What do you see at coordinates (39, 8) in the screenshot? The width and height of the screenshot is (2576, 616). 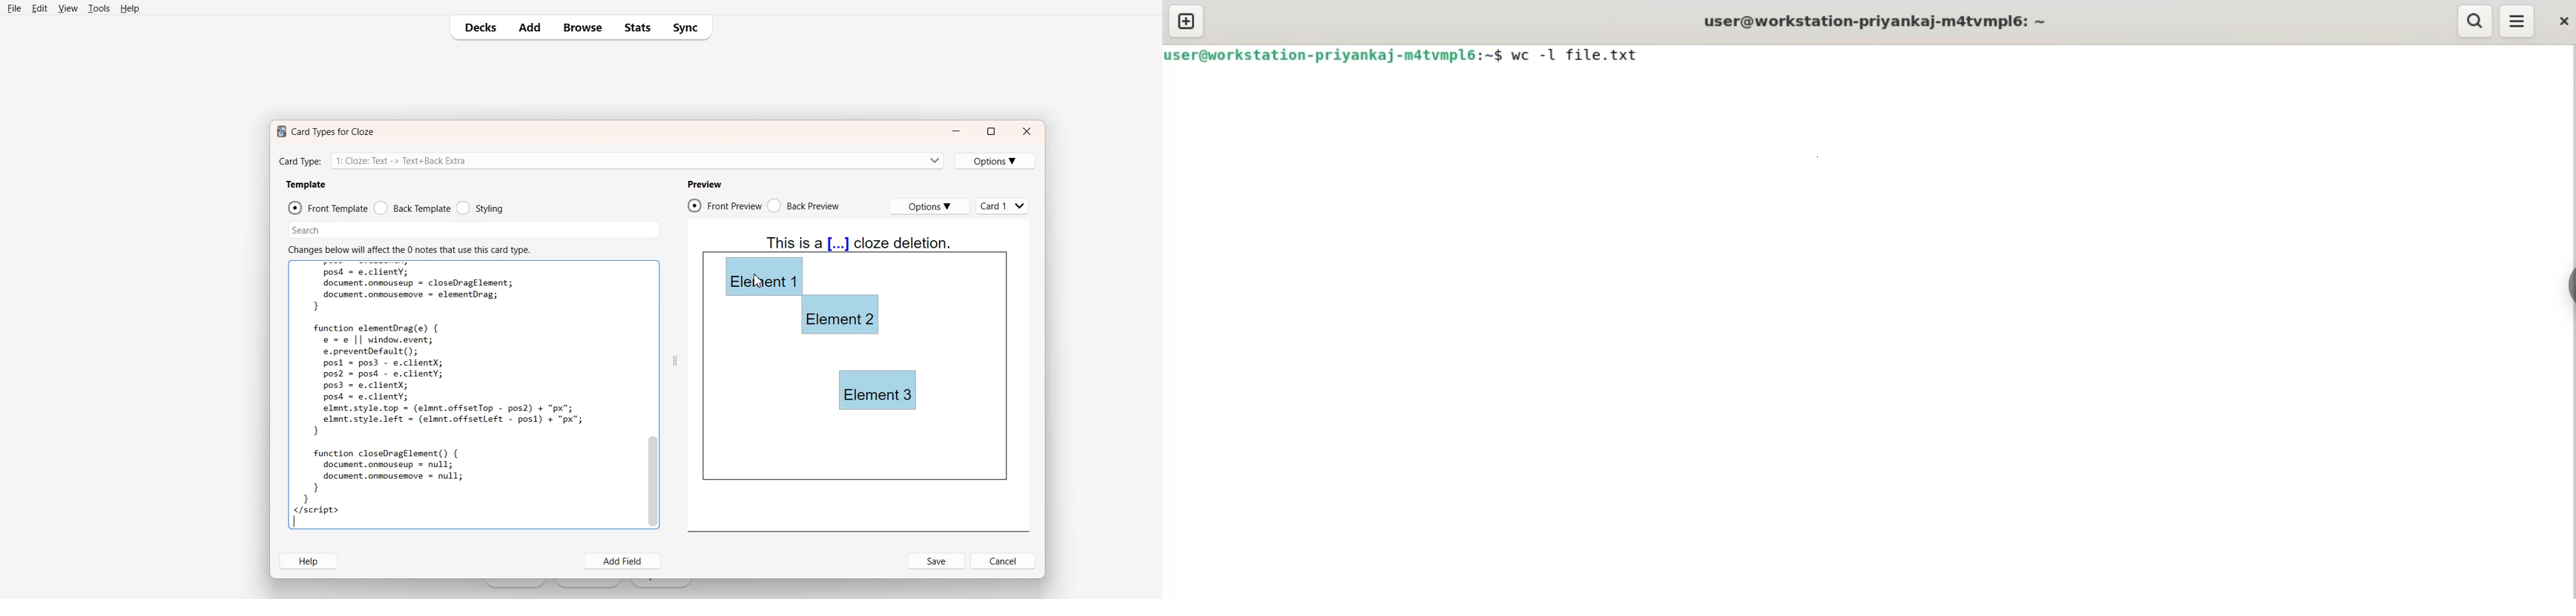 I see `Edit` at bounding box center [39, 8].